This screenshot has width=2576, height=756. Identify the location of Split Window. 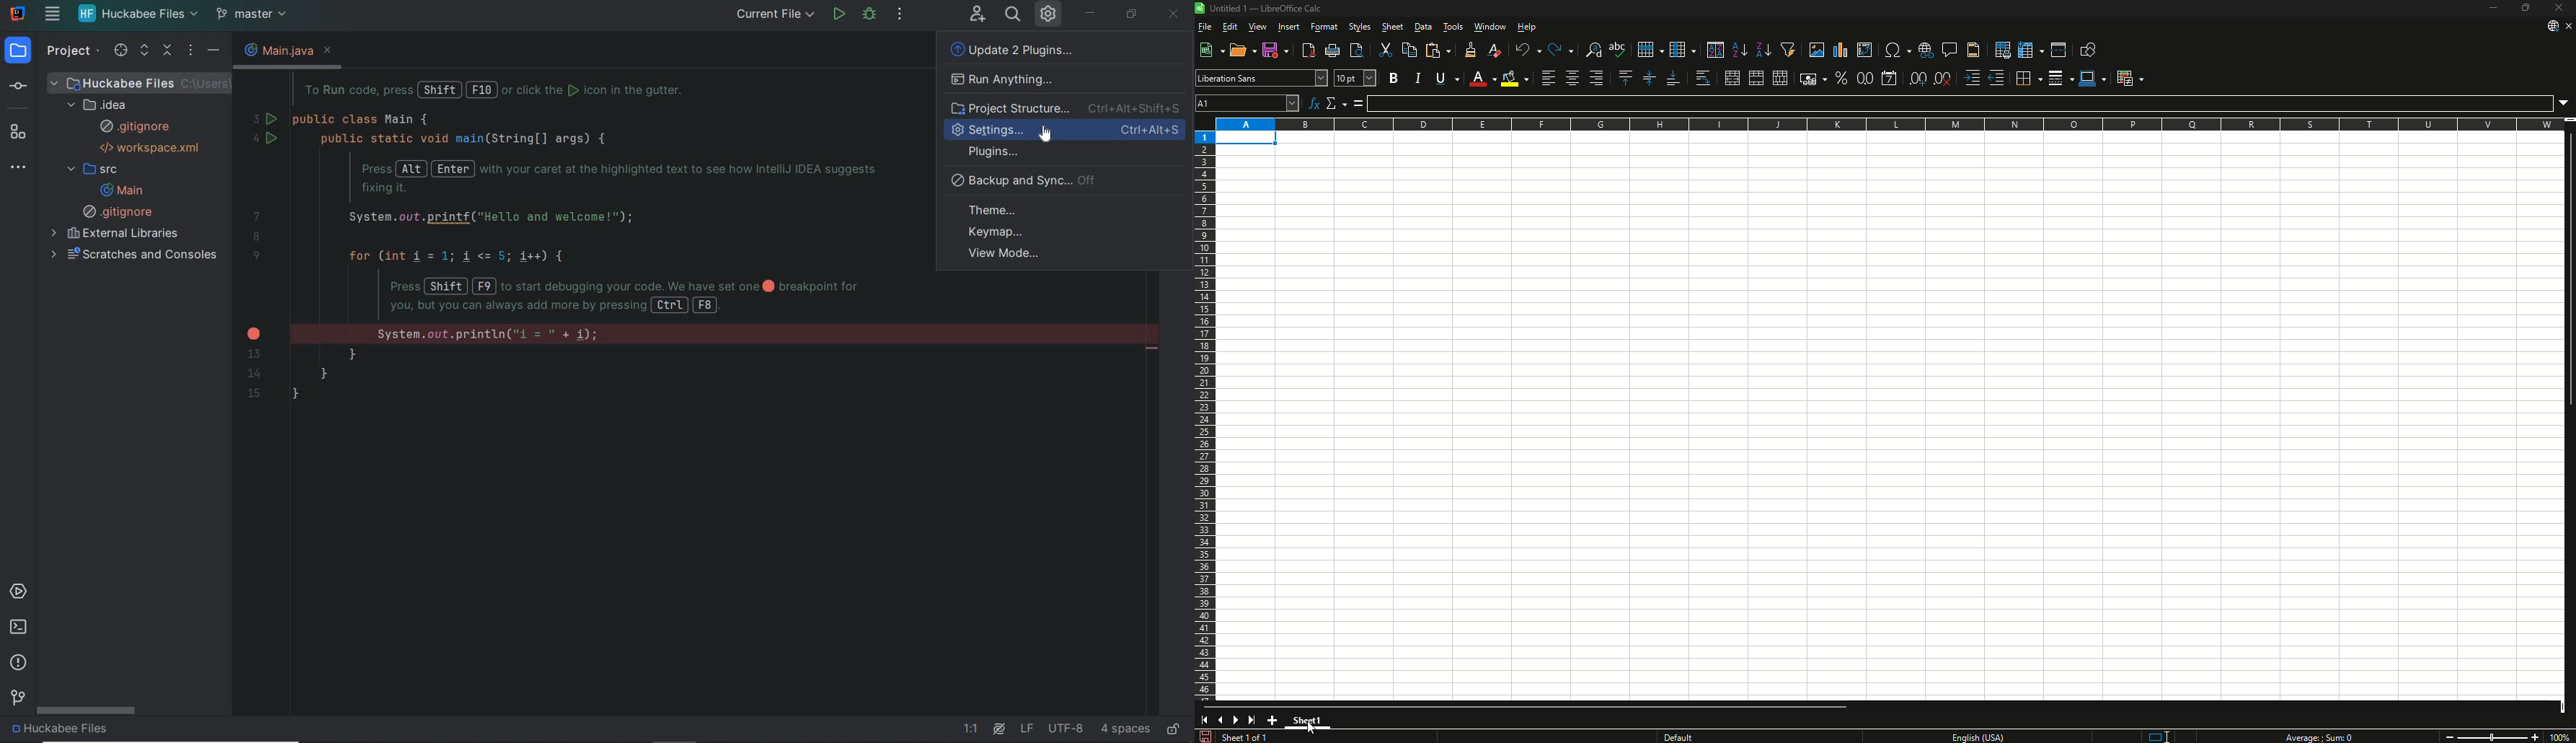
(2059, 50).